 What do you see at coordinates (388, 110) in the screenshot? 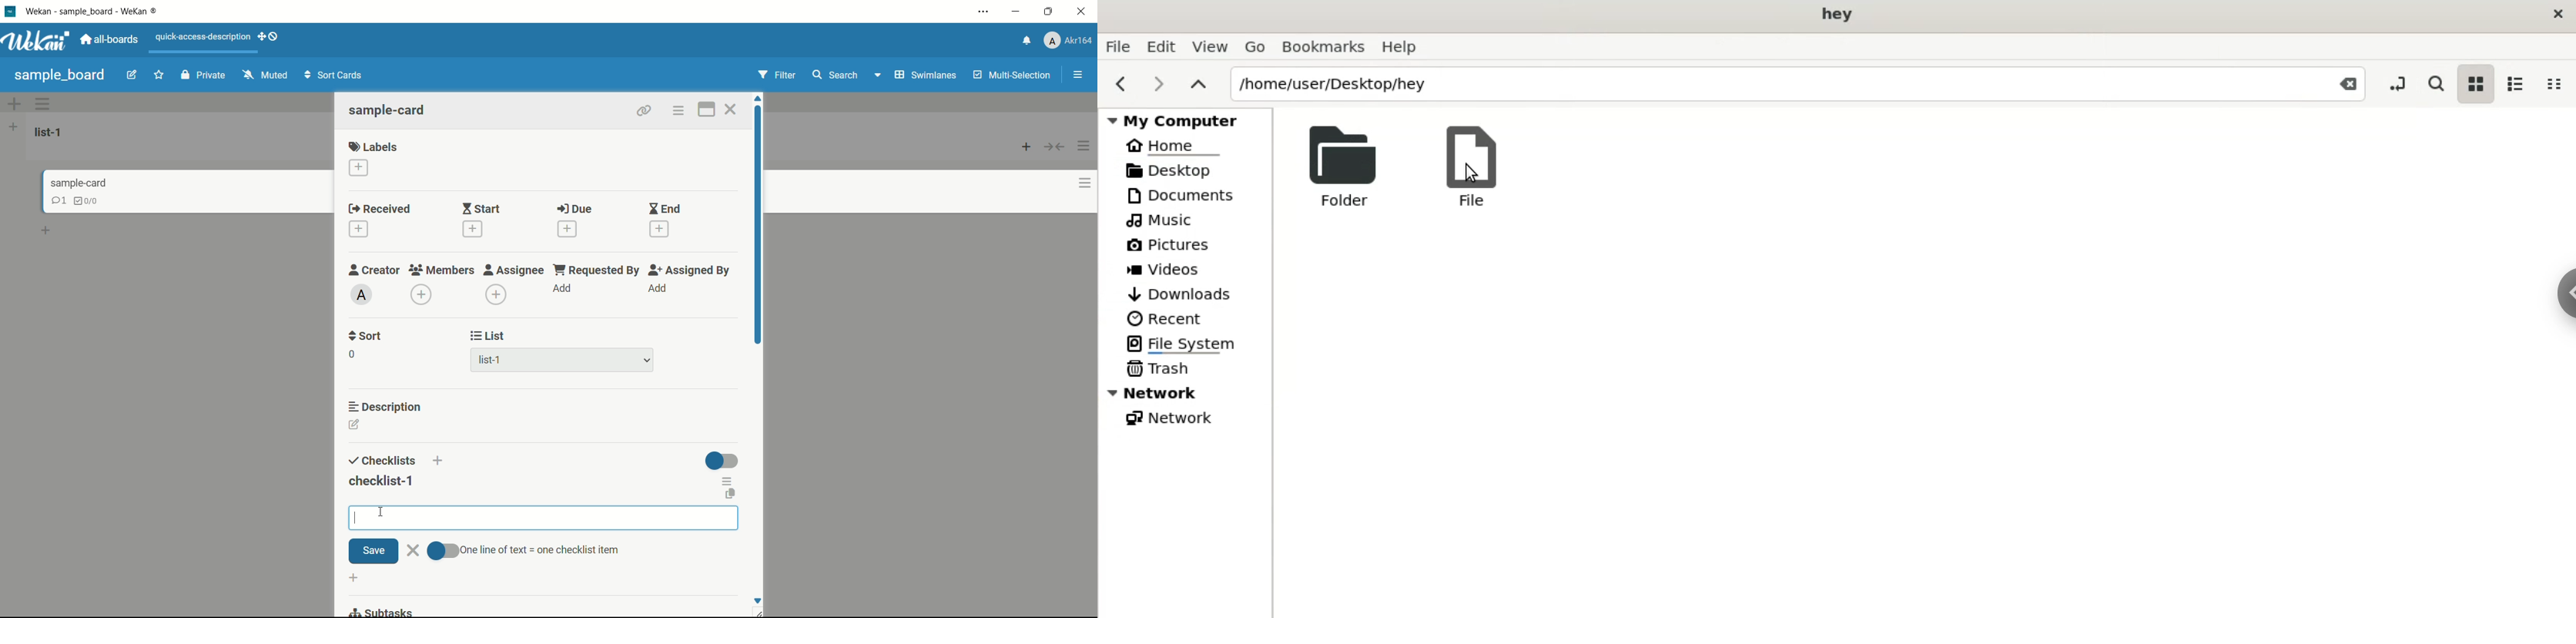
I see `sample-card` at bounding box center [388, 110].